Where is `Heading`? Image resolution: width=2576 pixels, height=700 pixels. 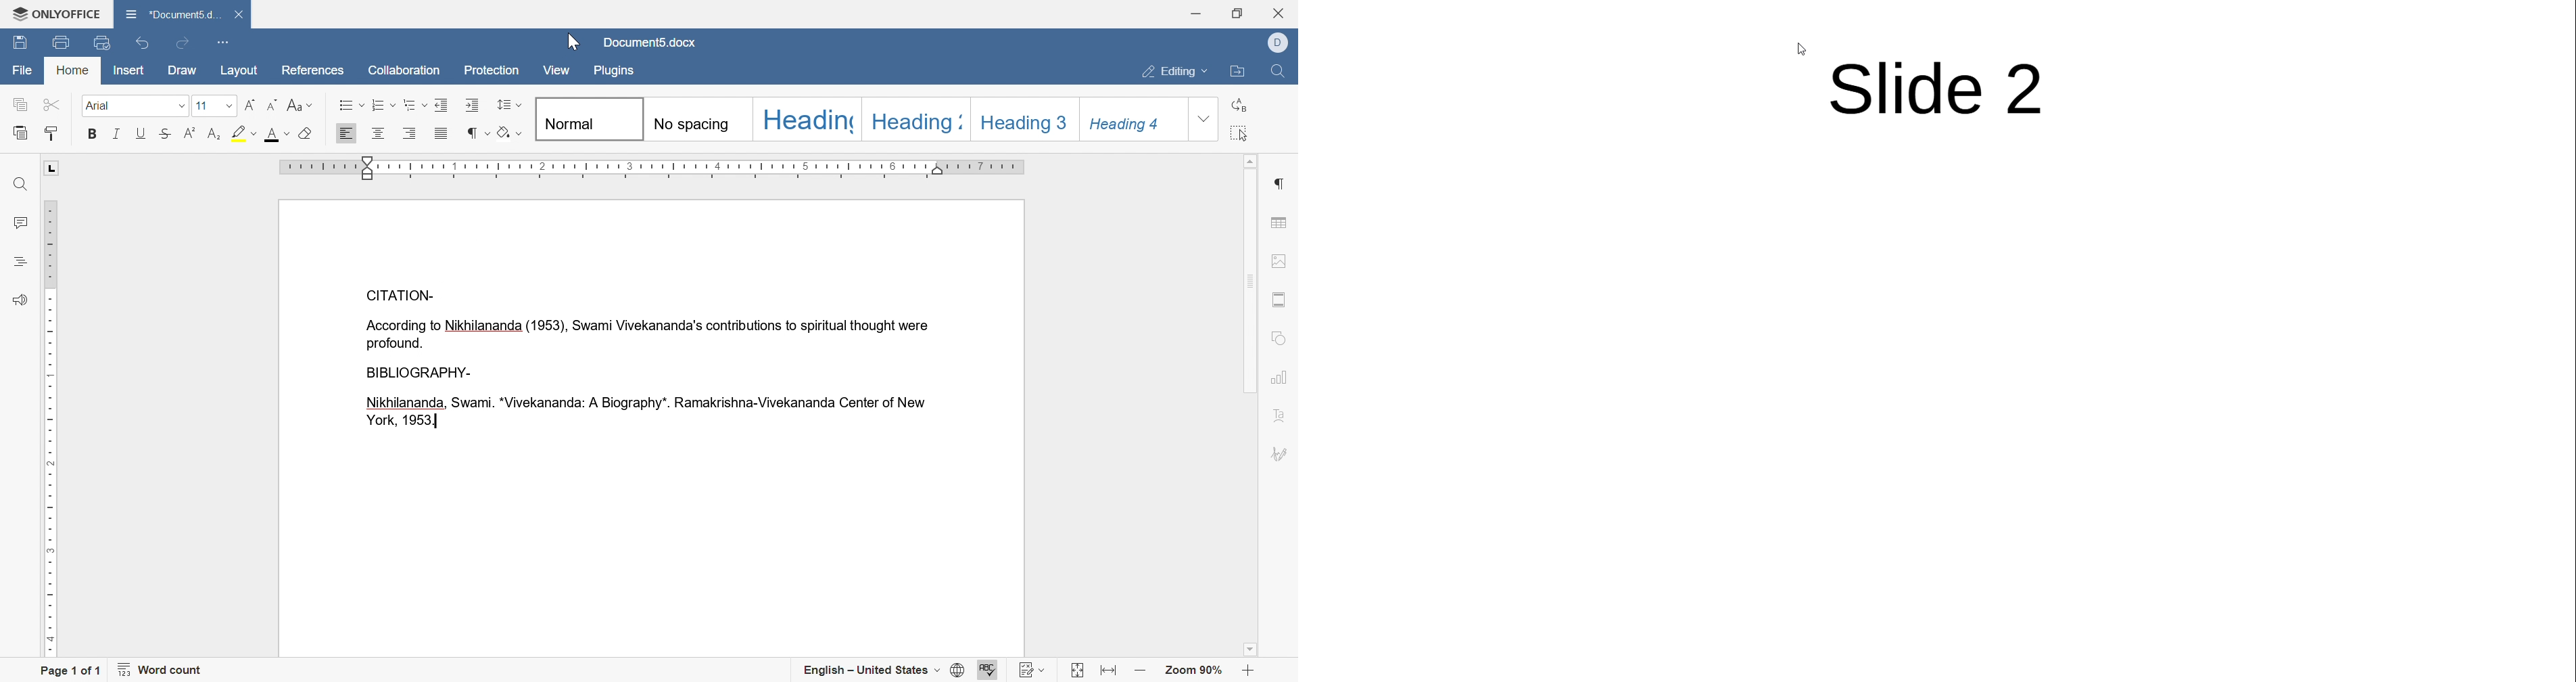 Heading is located at coordinates (917, 119).